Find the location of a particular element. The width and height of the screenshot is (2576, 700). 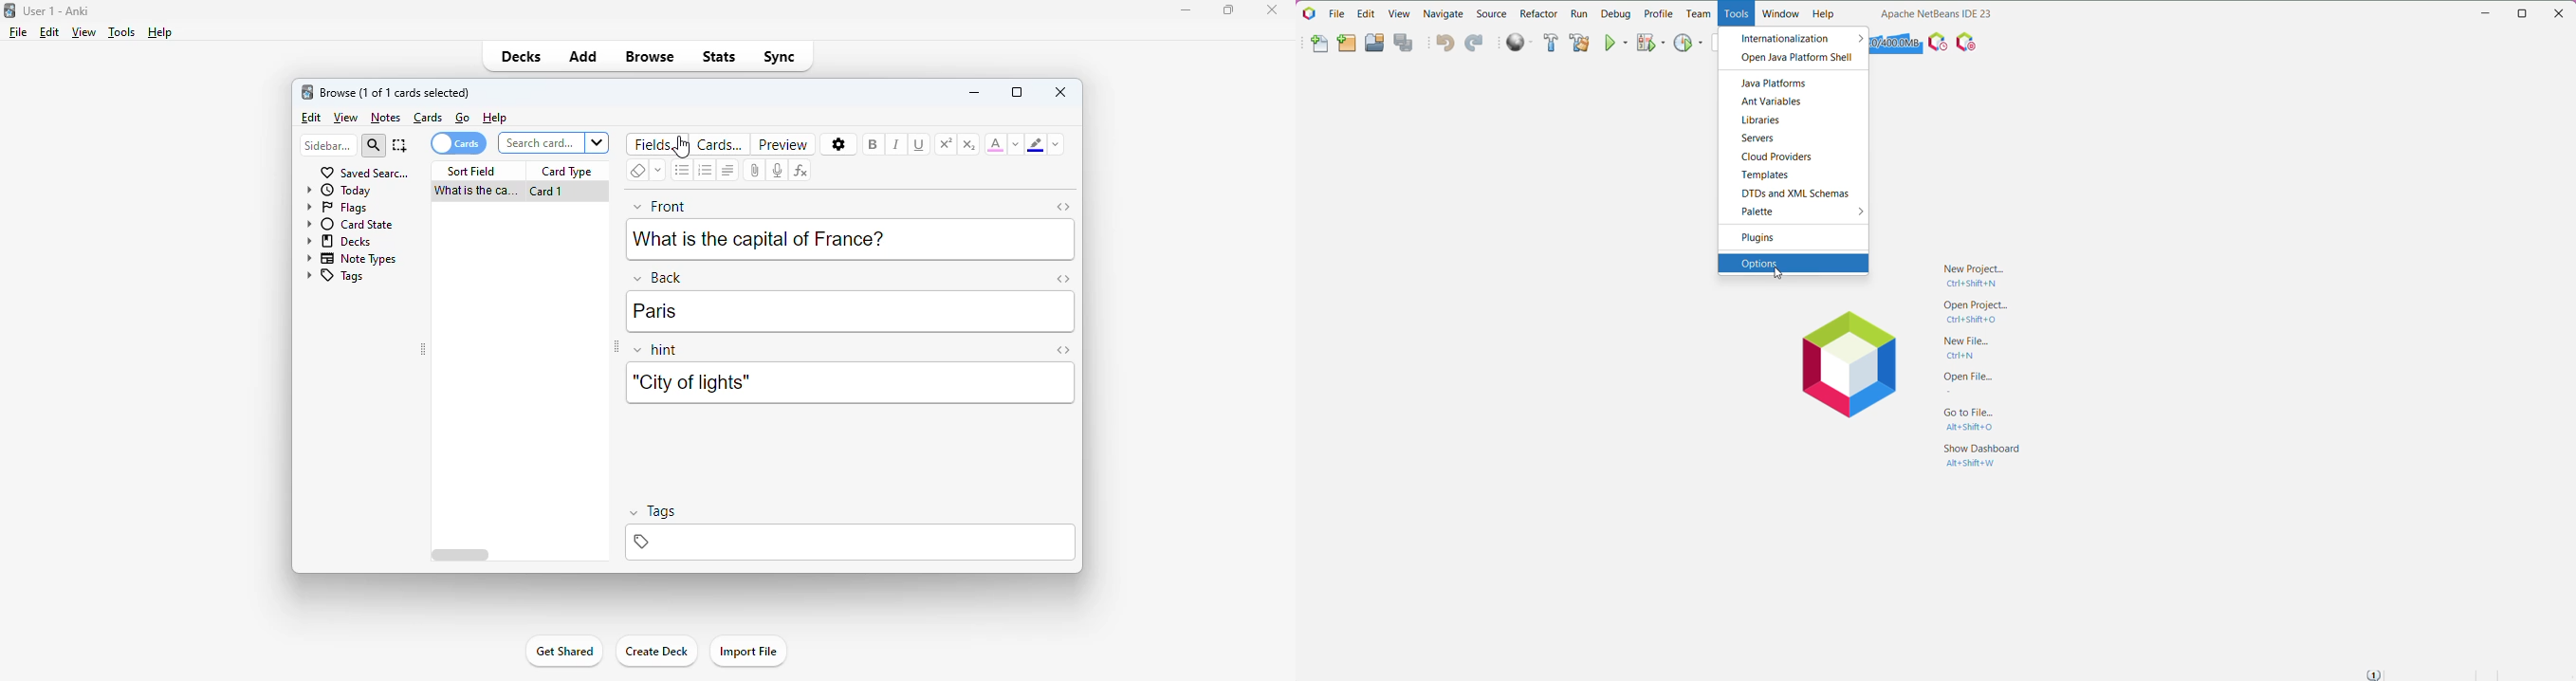

ordered list is located at coordinates (706, 171).